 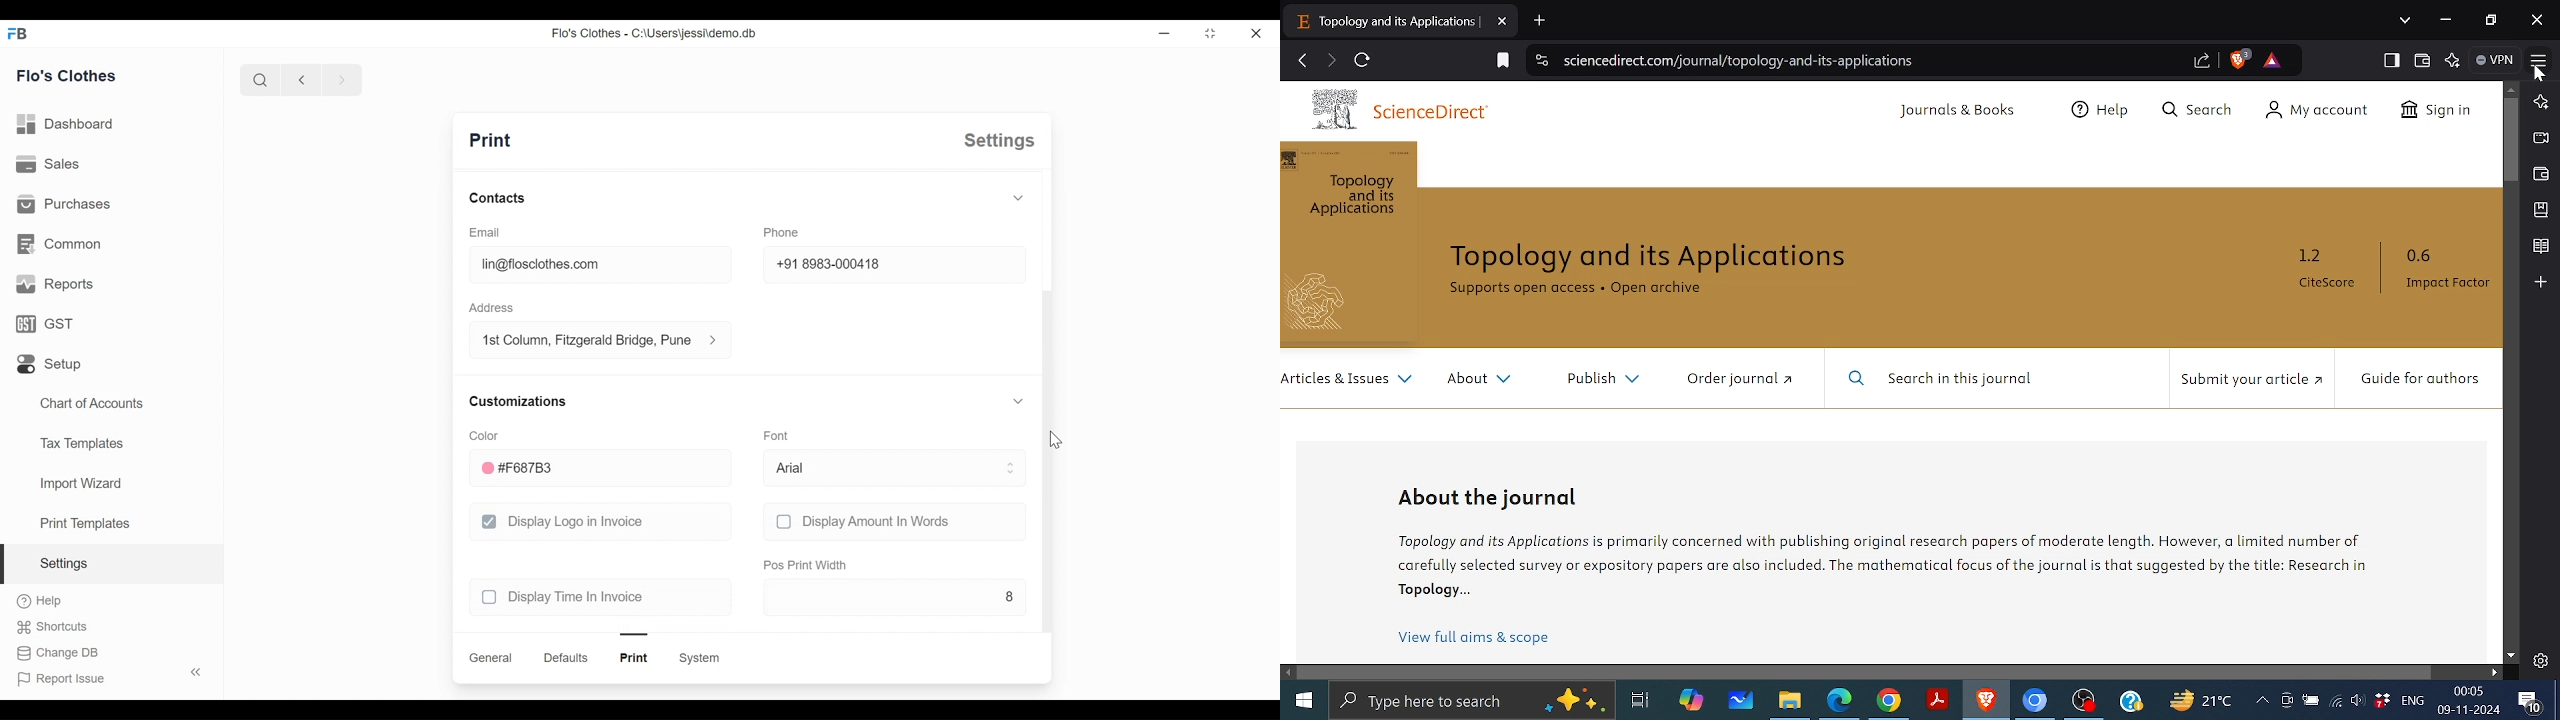 I want to click on previous, so click(x=301, y=79).